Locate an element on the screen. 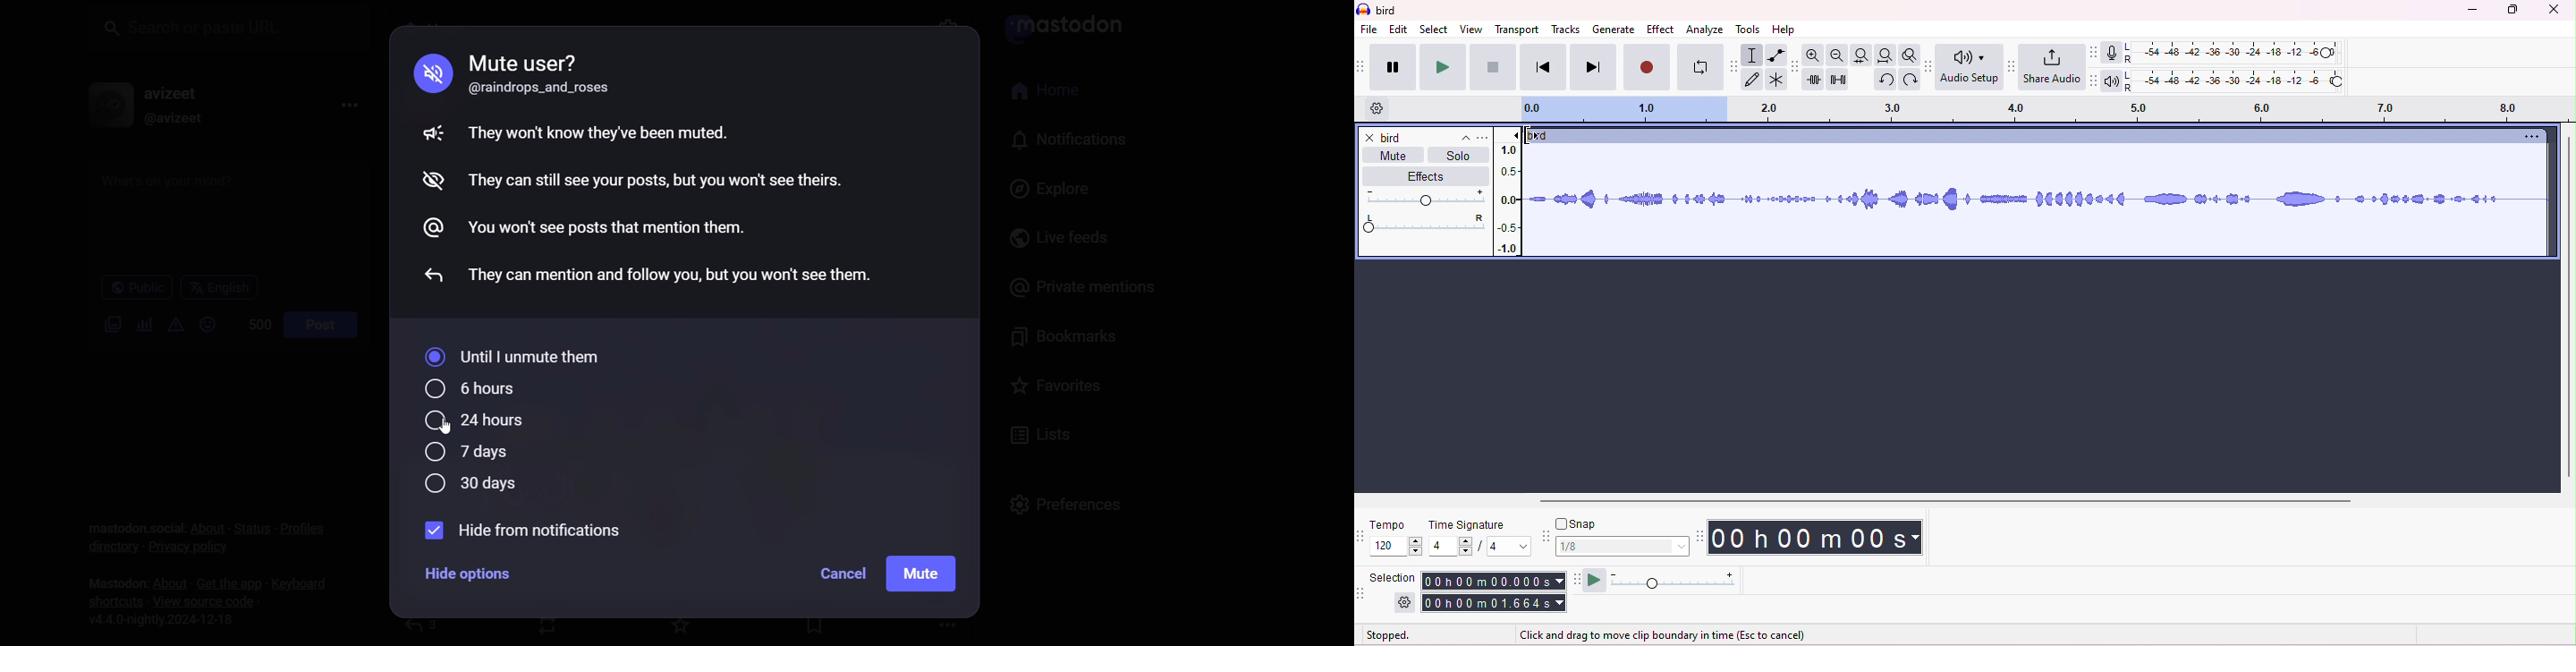 This screenshot has width=2576, height=672. hide options is located at coordinates (470, 577).